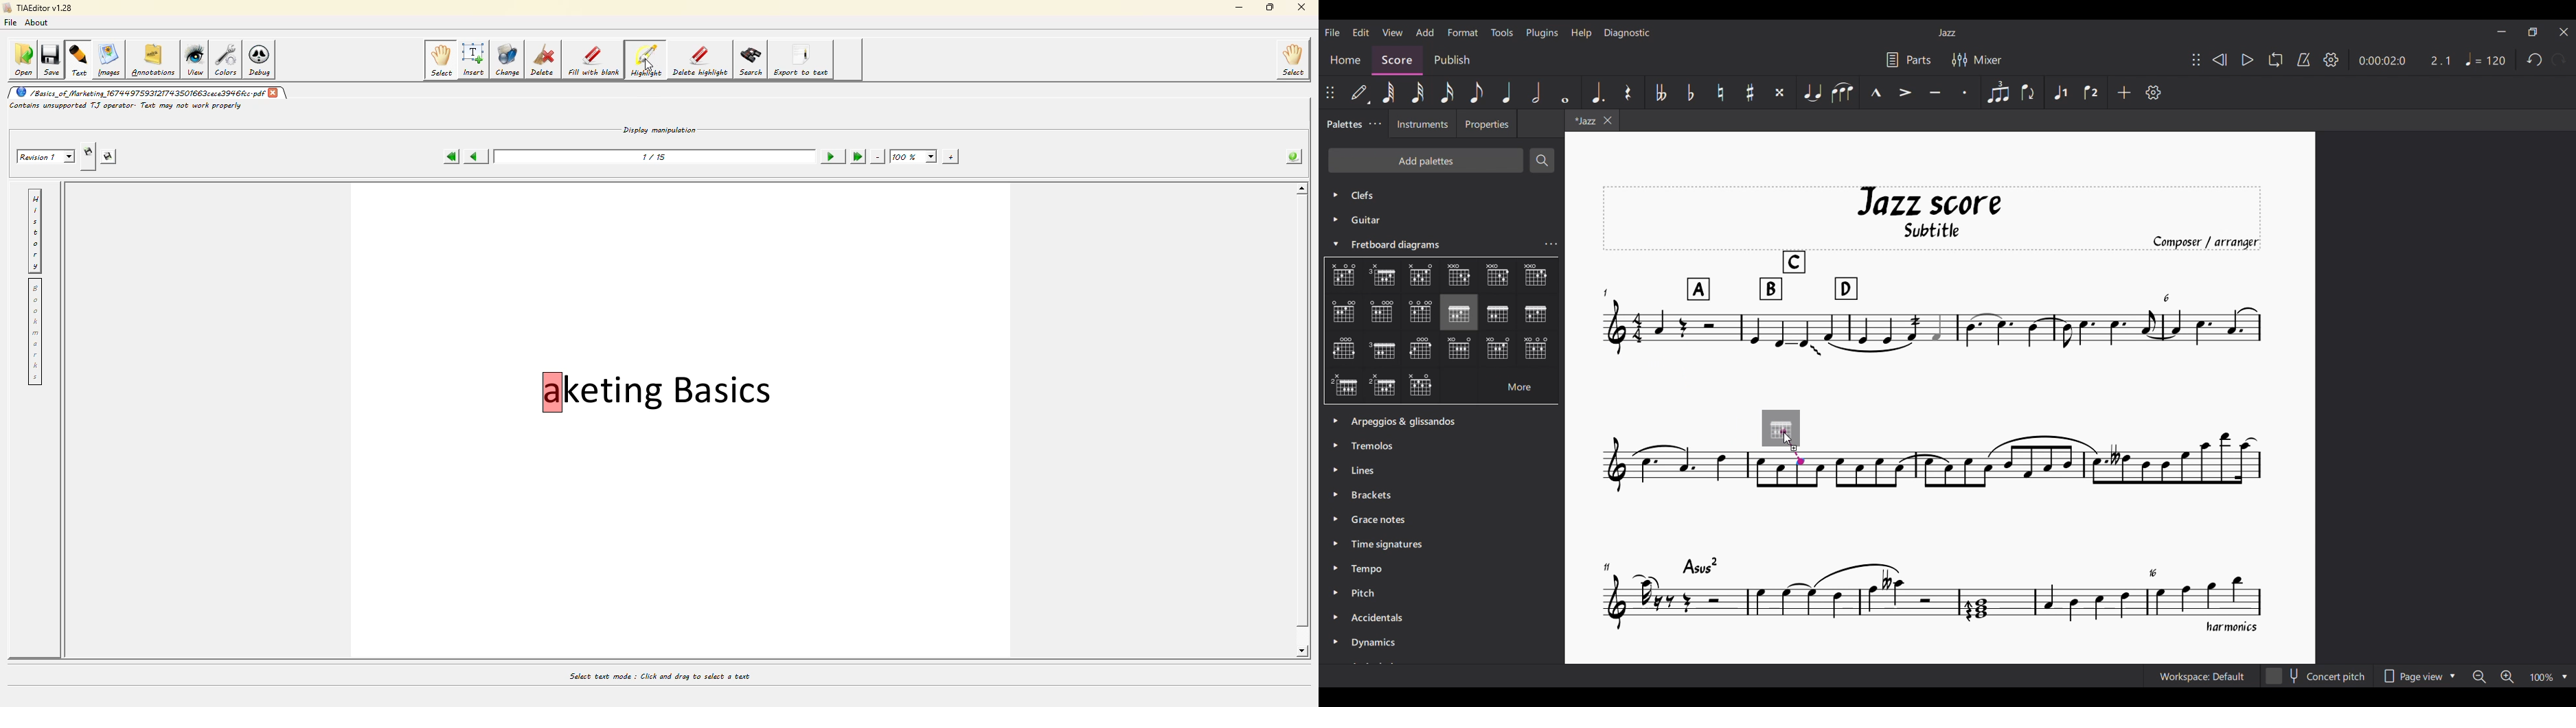 The height and width of the screenshot is (728, 2576). What do you see at coordinates (1536, 276) in the screenshot?
I see `Chart5` at bounding box center [1536, 276].